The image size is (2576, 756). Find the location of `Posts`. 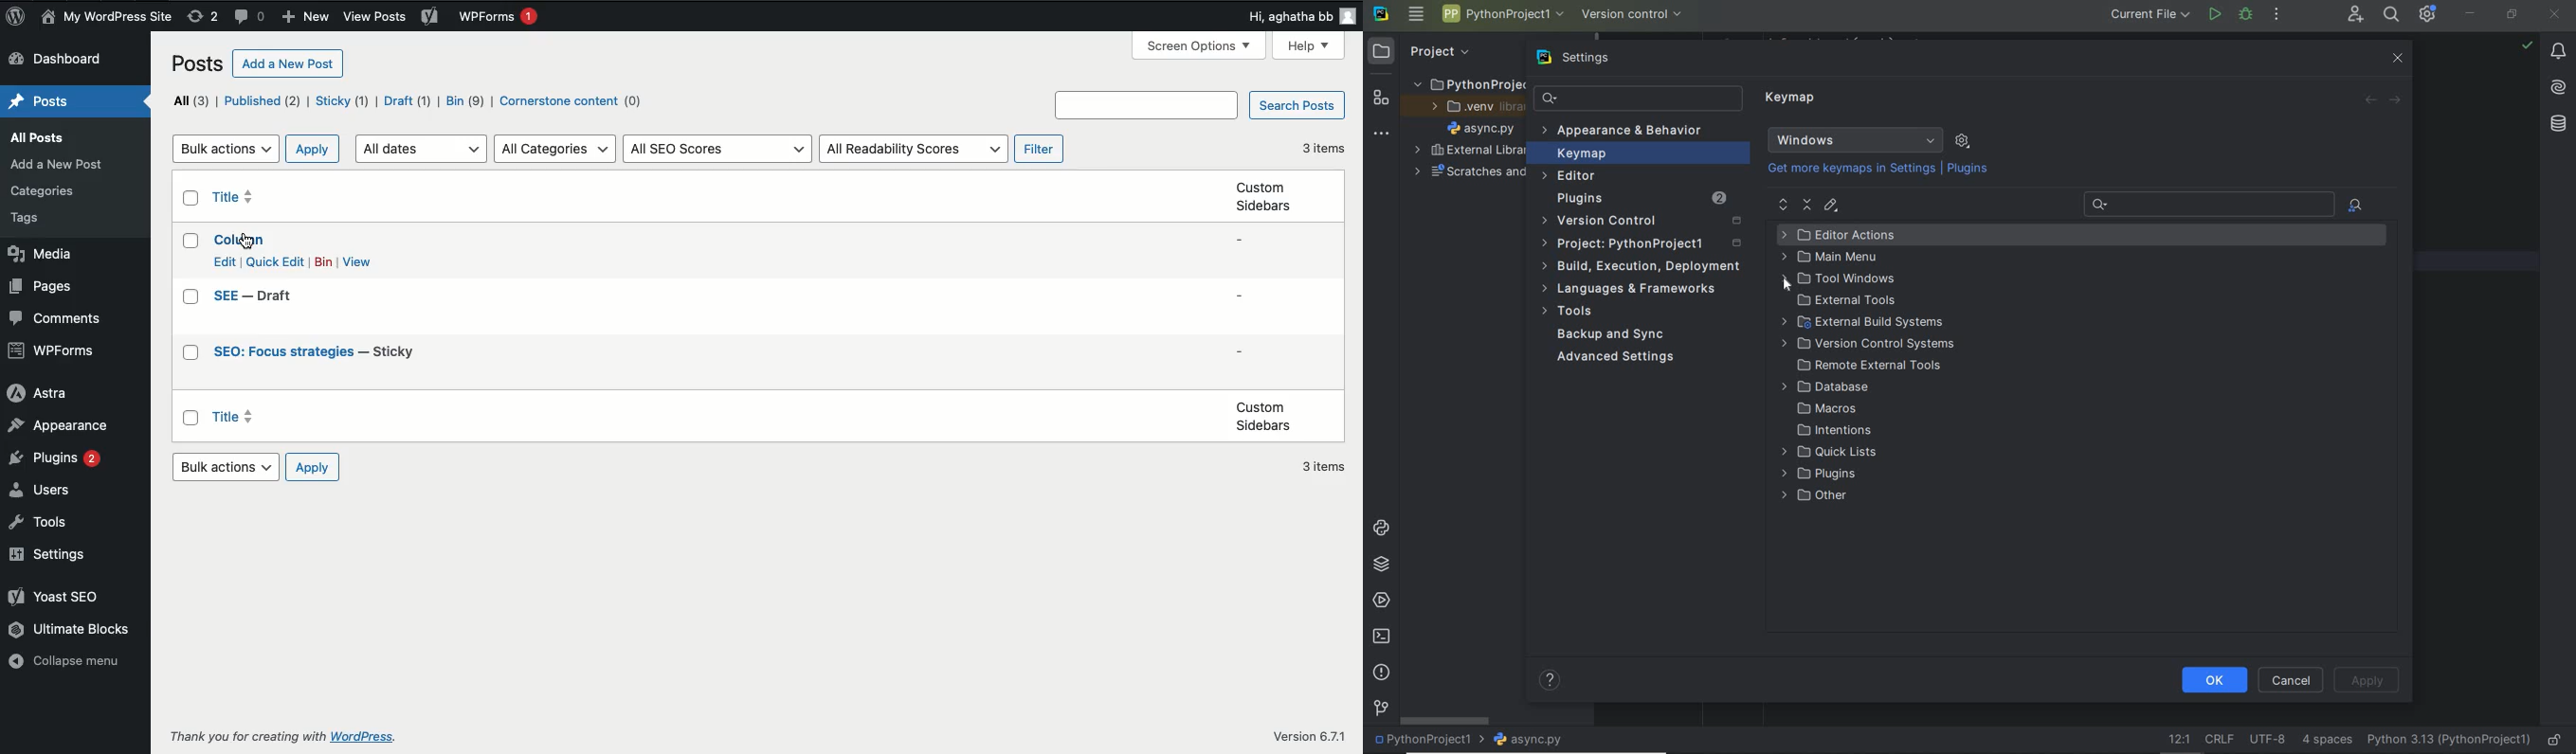

Posts is located at coordinates (39, 99).